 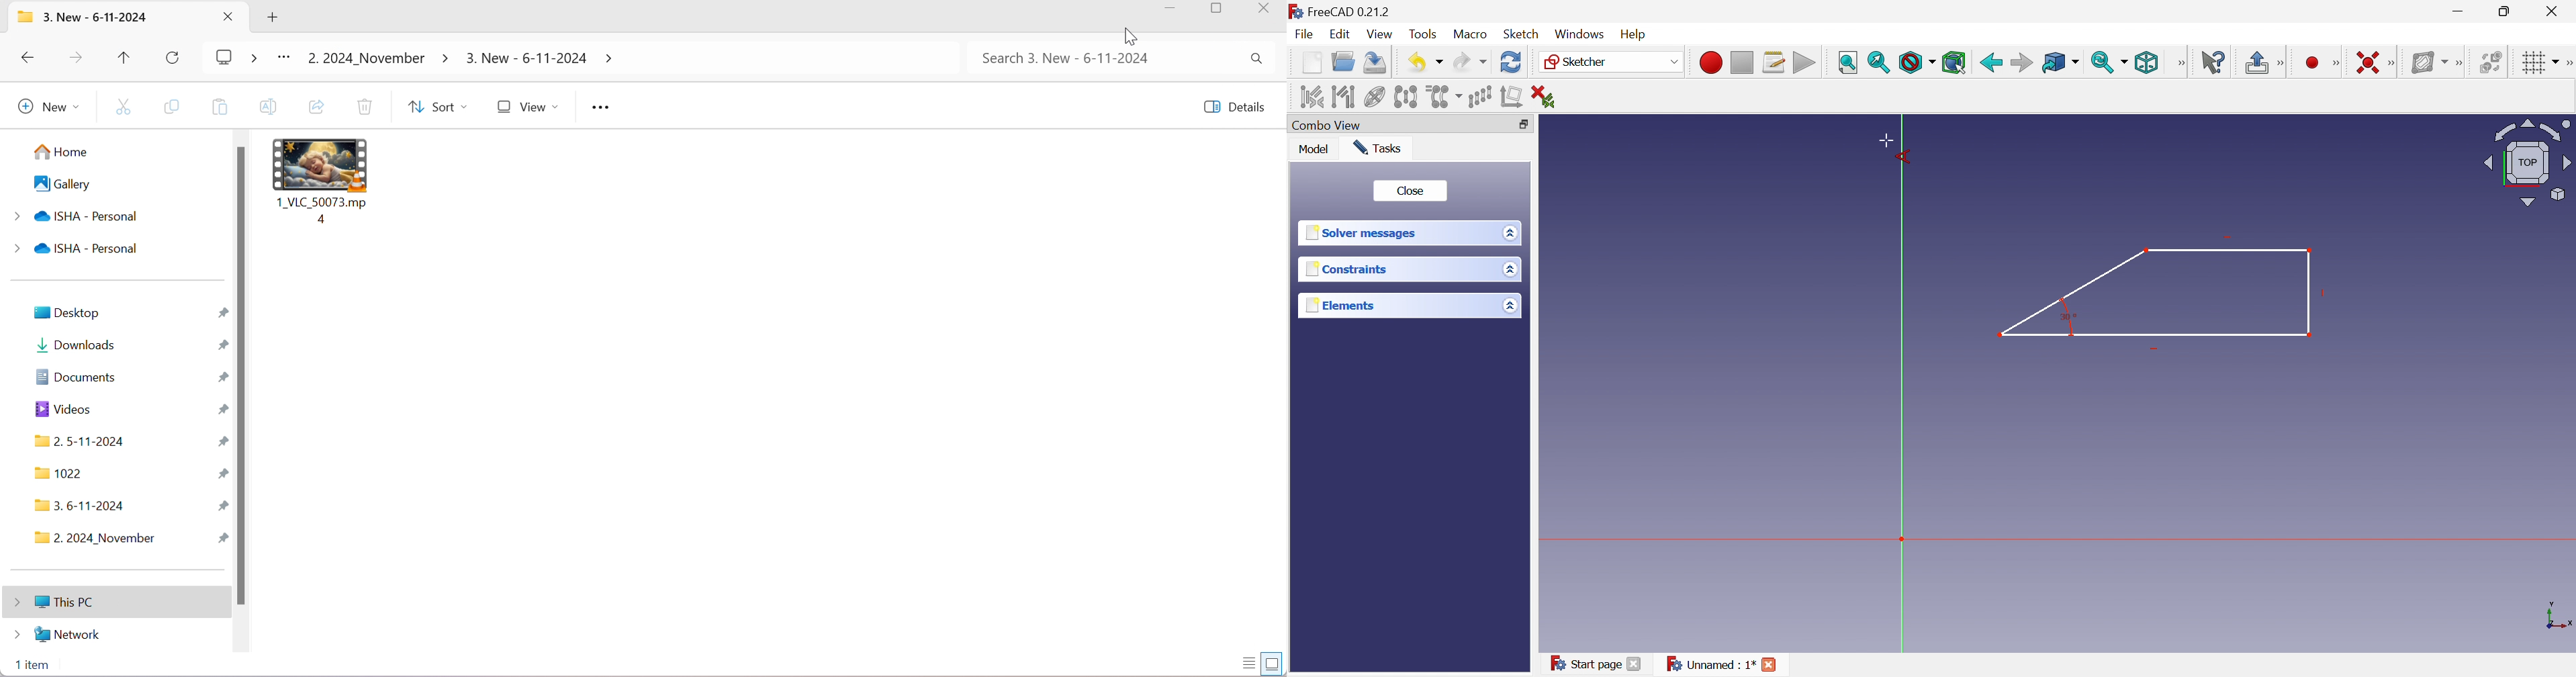 What do you see at coordinates (365, 59) in the screenshot?
I see `2. 2024_Noember` at bounding box center [365, 59].